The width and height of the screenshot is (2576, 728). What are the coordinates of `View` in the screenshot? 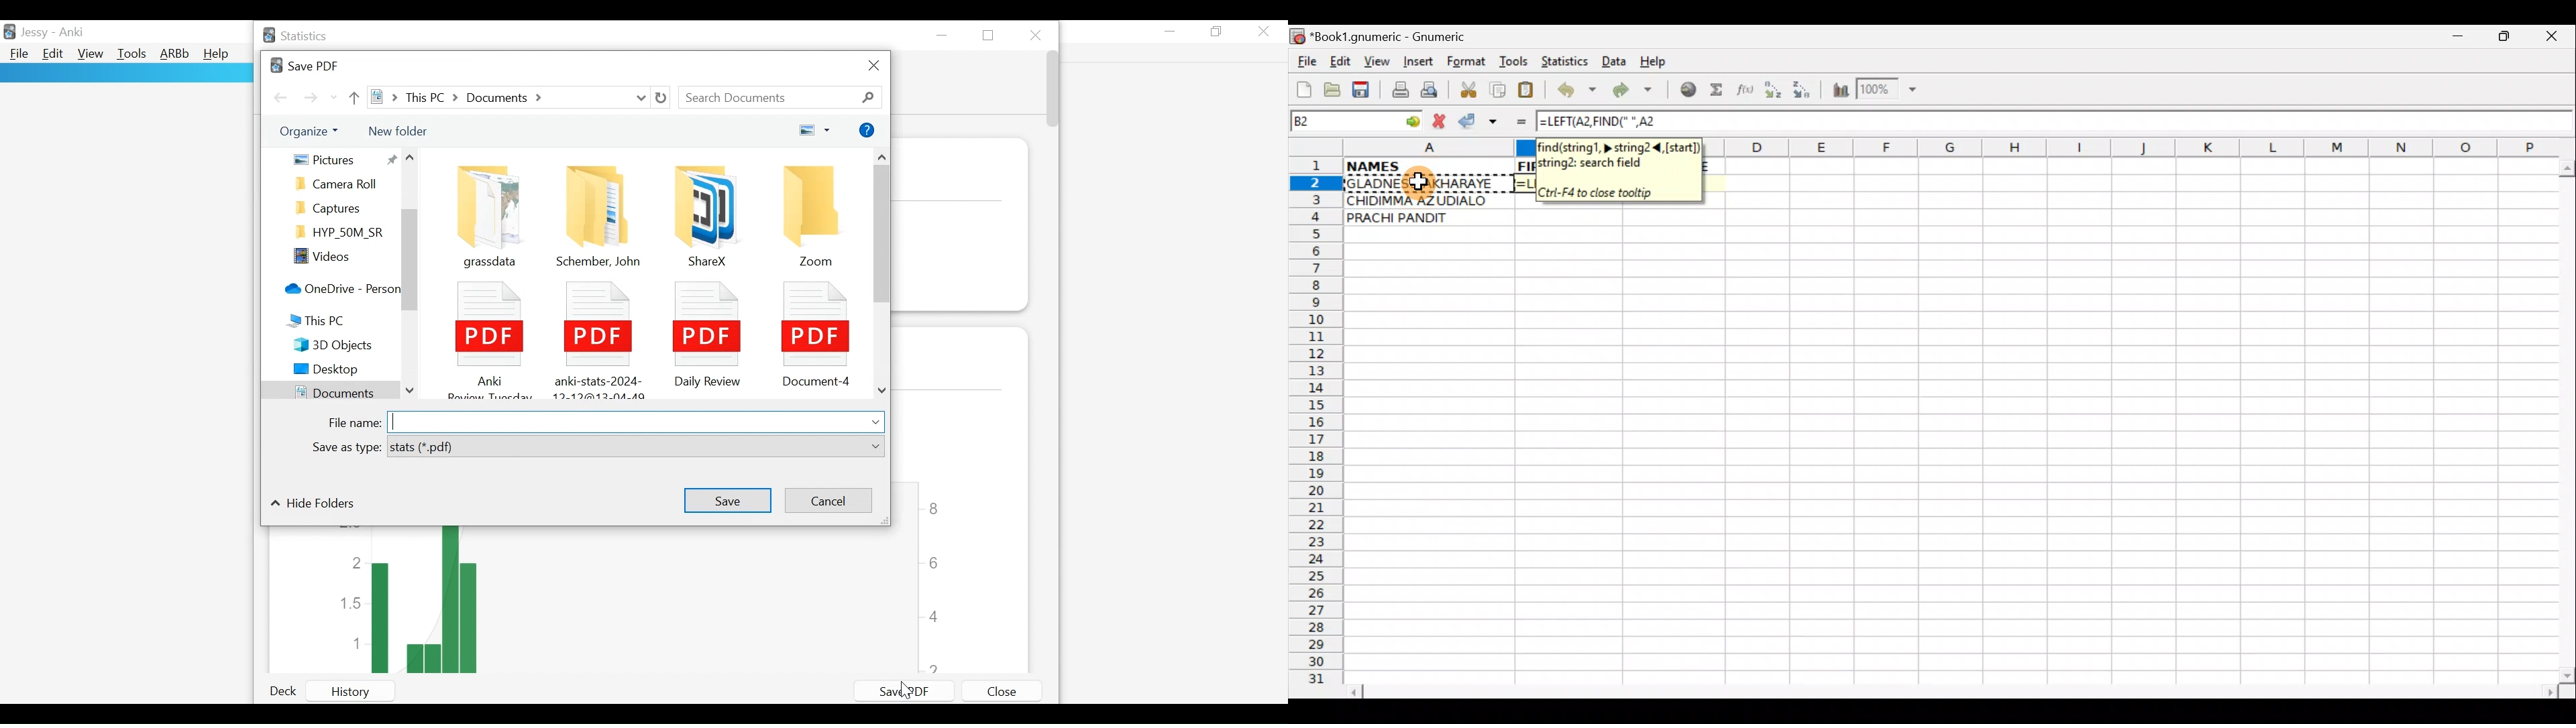 It's located at (90, 54).